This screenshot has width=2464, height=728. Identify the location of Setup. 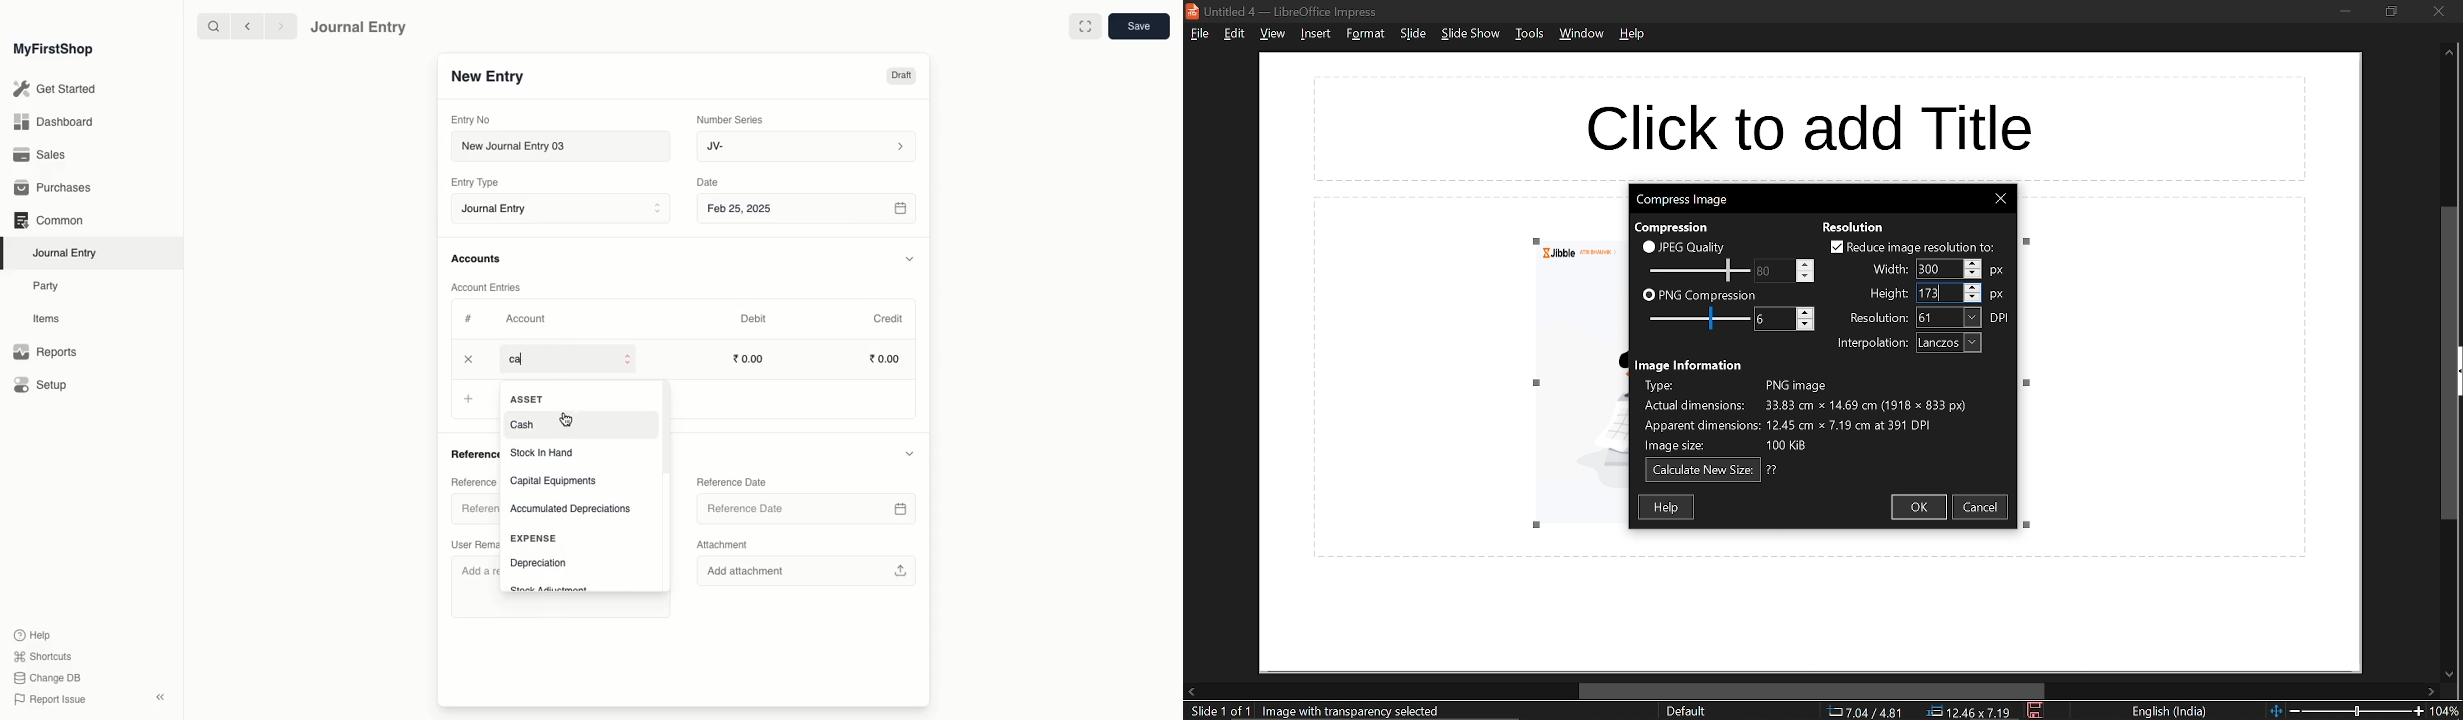
(42, 386).